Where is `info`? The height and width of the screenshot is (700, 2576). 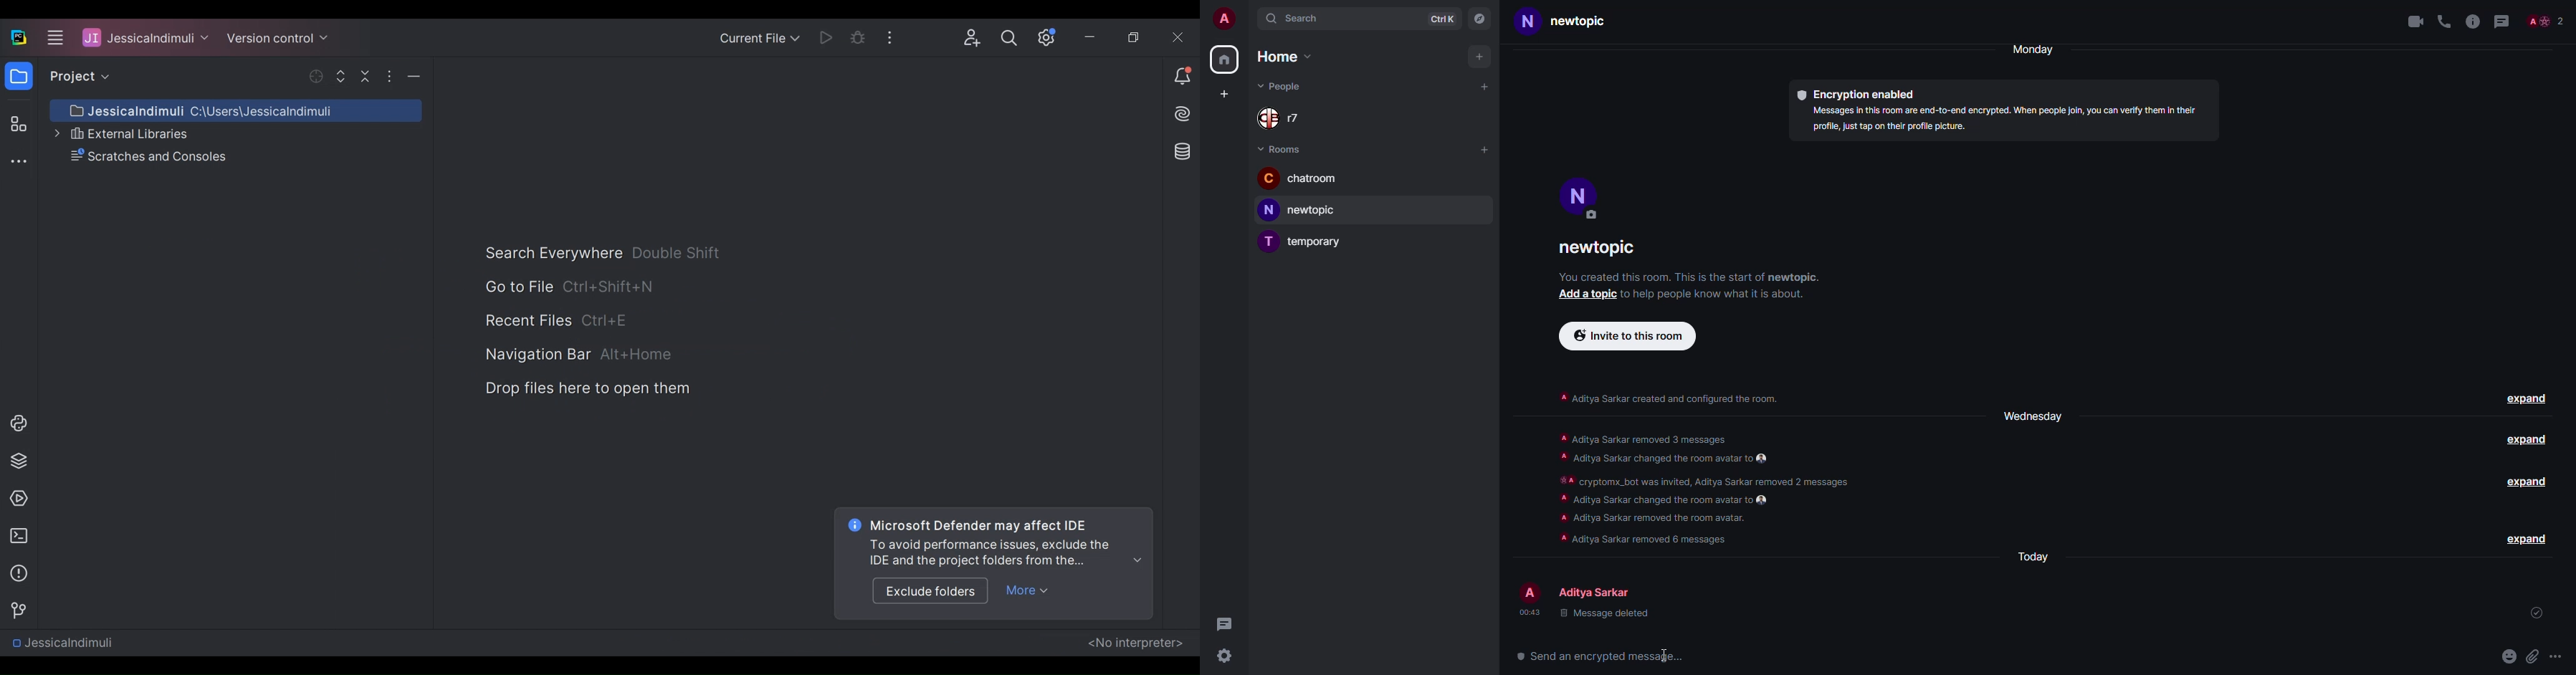 info is located at coordinates (1689, 277).